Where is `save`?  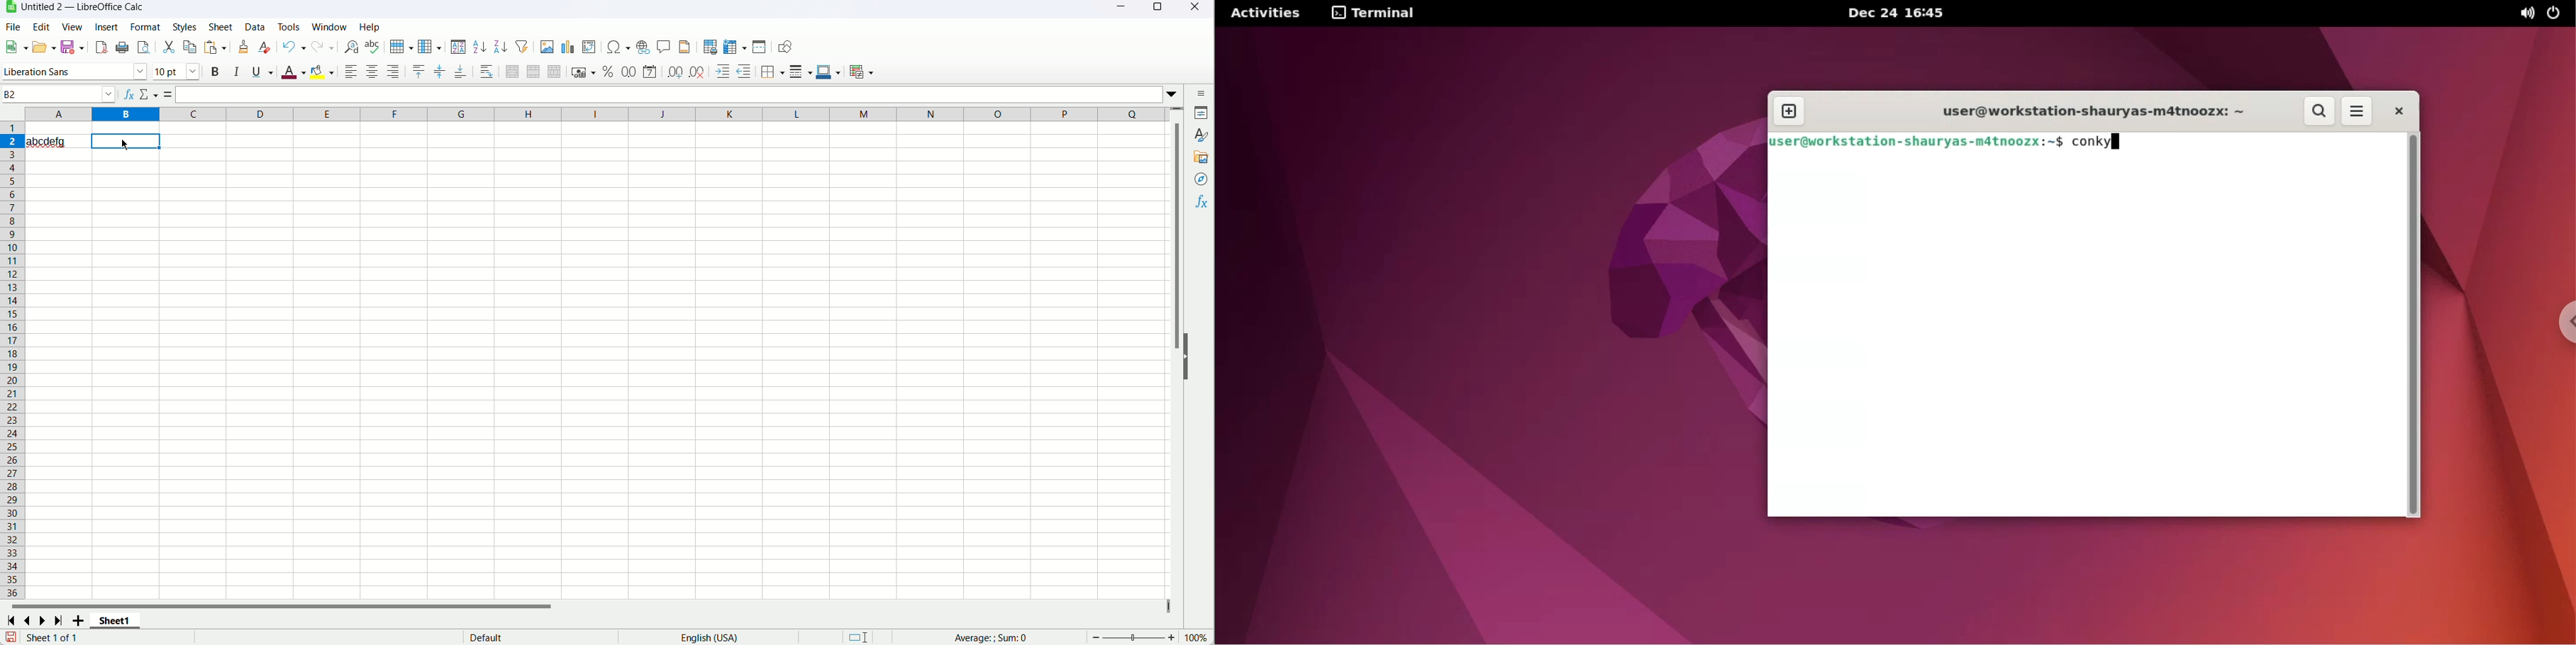
save is located at coordinates (73, 47).